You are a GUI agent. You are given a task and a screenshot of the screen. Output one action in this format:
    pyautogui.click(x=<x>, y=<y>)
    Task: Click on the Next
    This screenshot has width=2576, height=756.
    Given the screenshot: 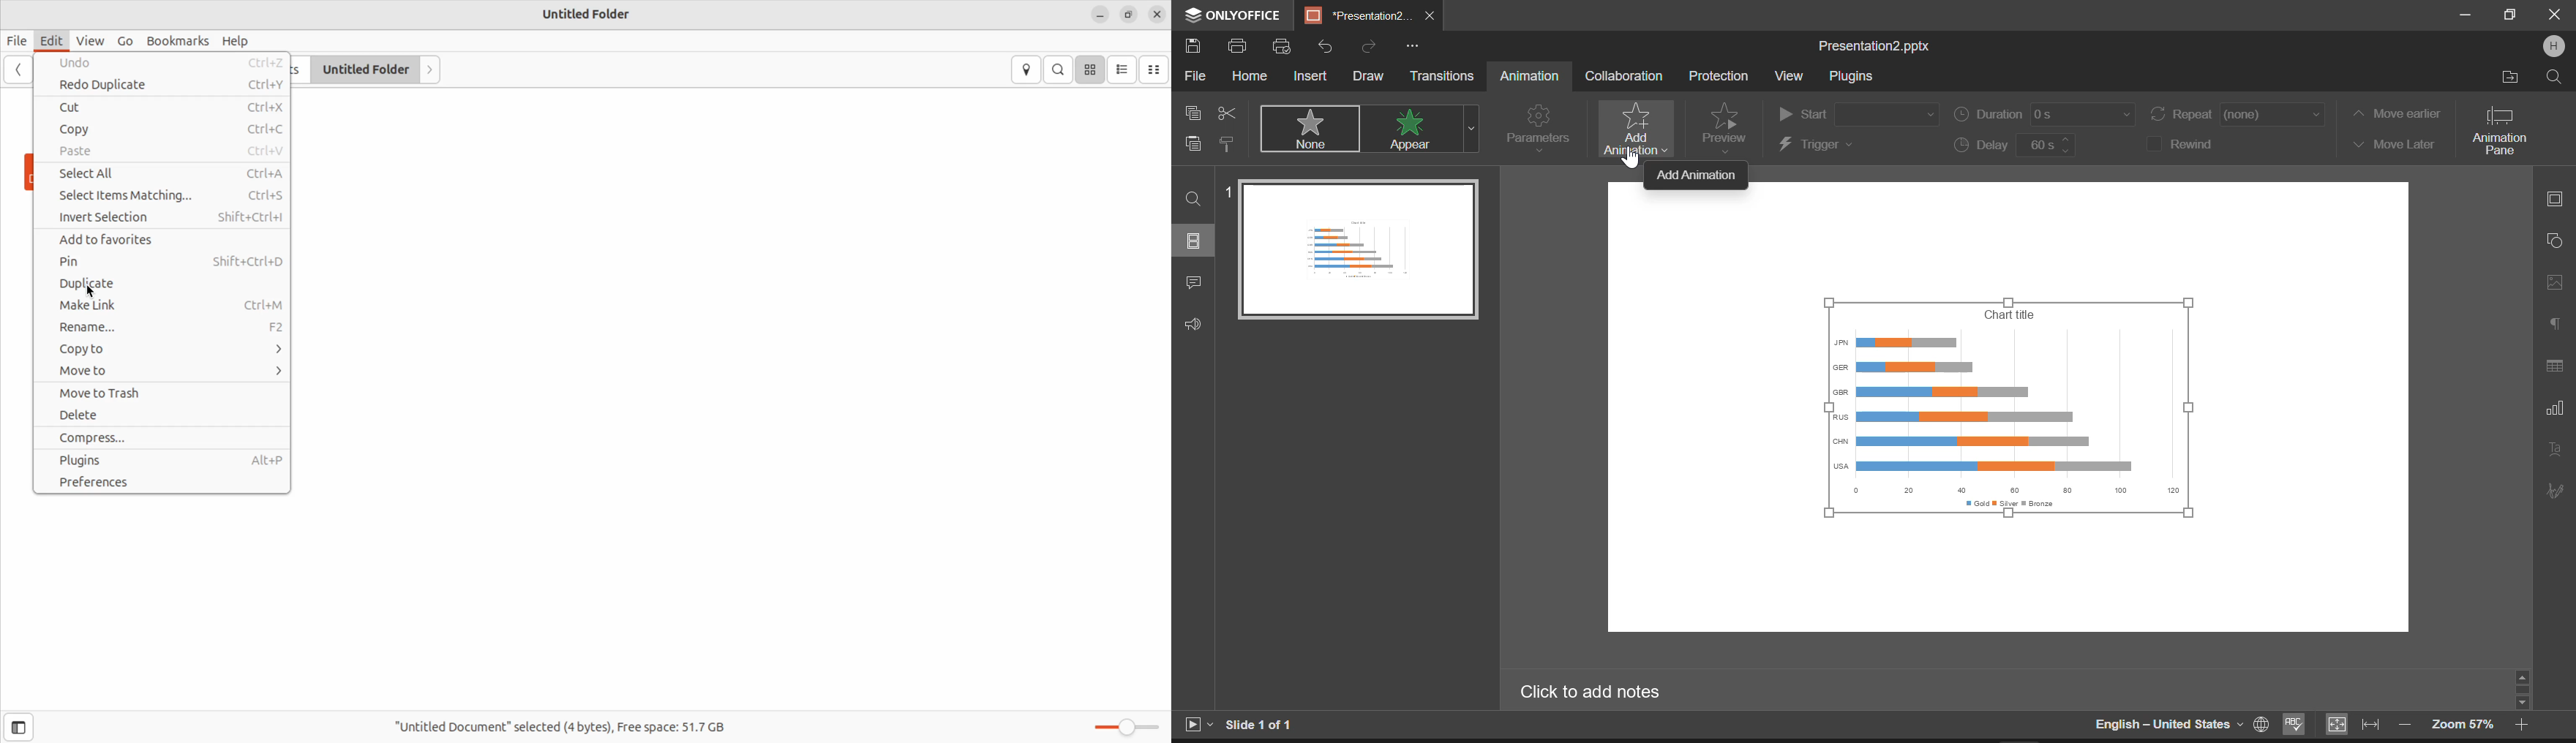 What is the action you would take?
    pyautogui.click(x=429, y=70)
    